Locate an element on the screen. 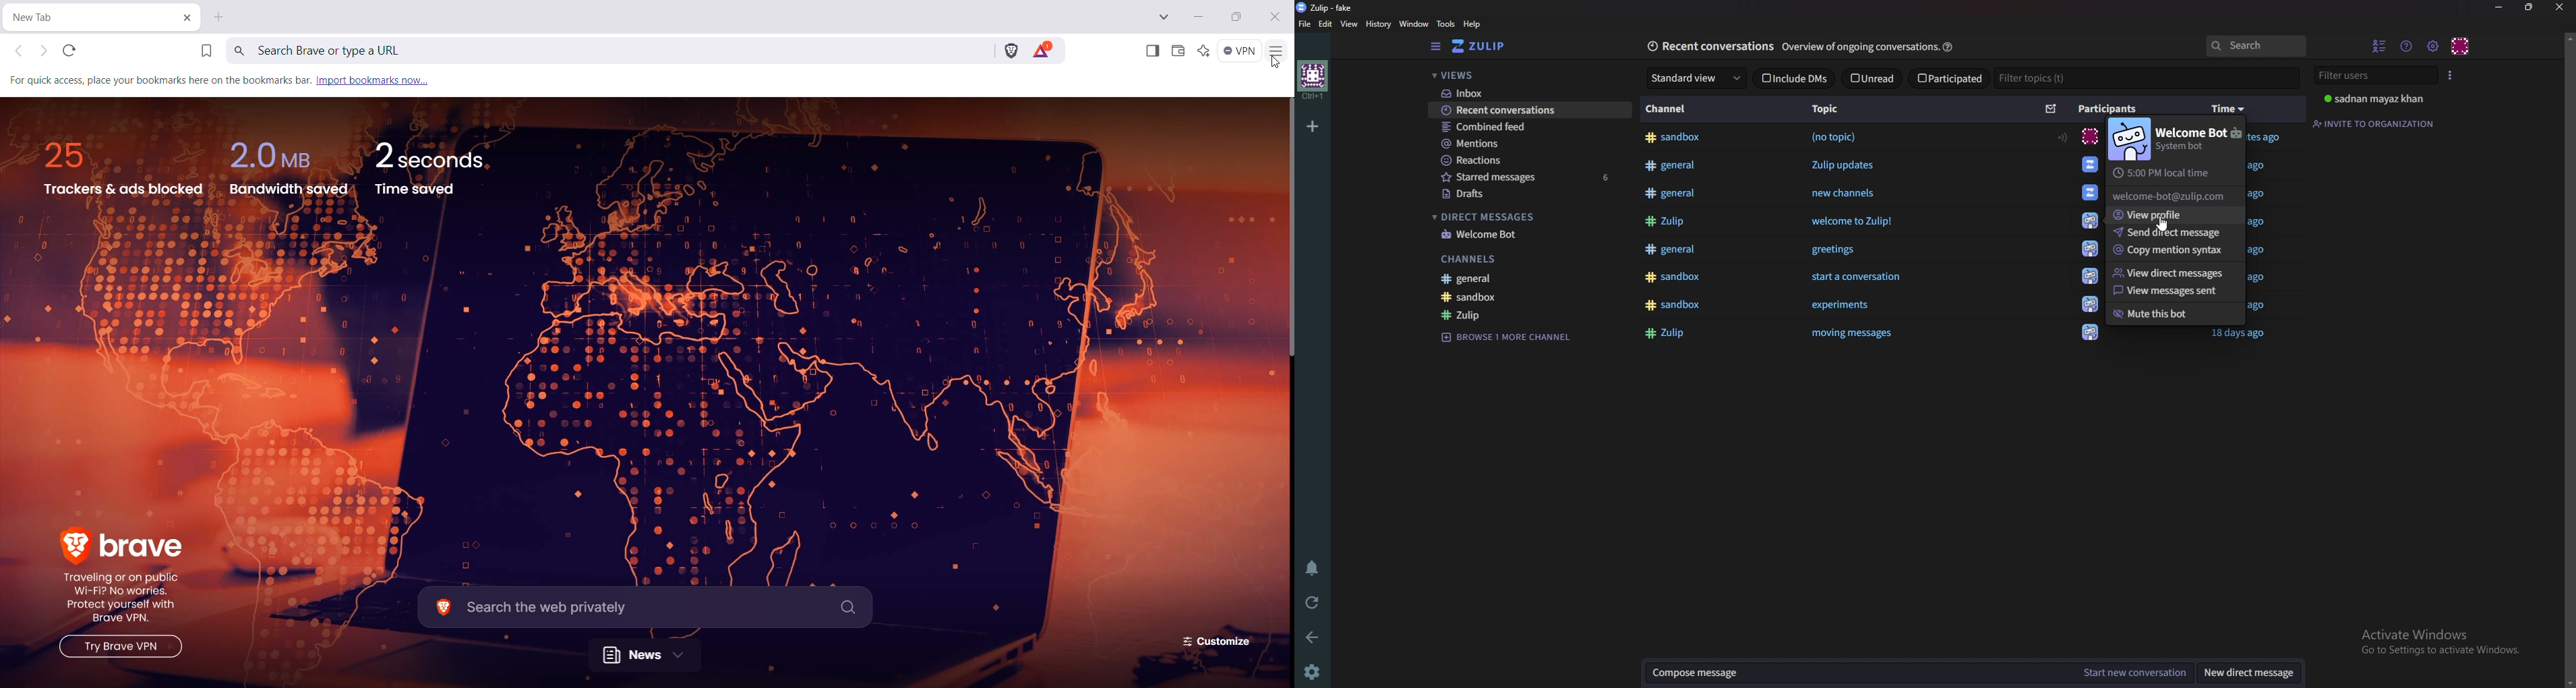  View direct message is located at coordinates (2178, 272).